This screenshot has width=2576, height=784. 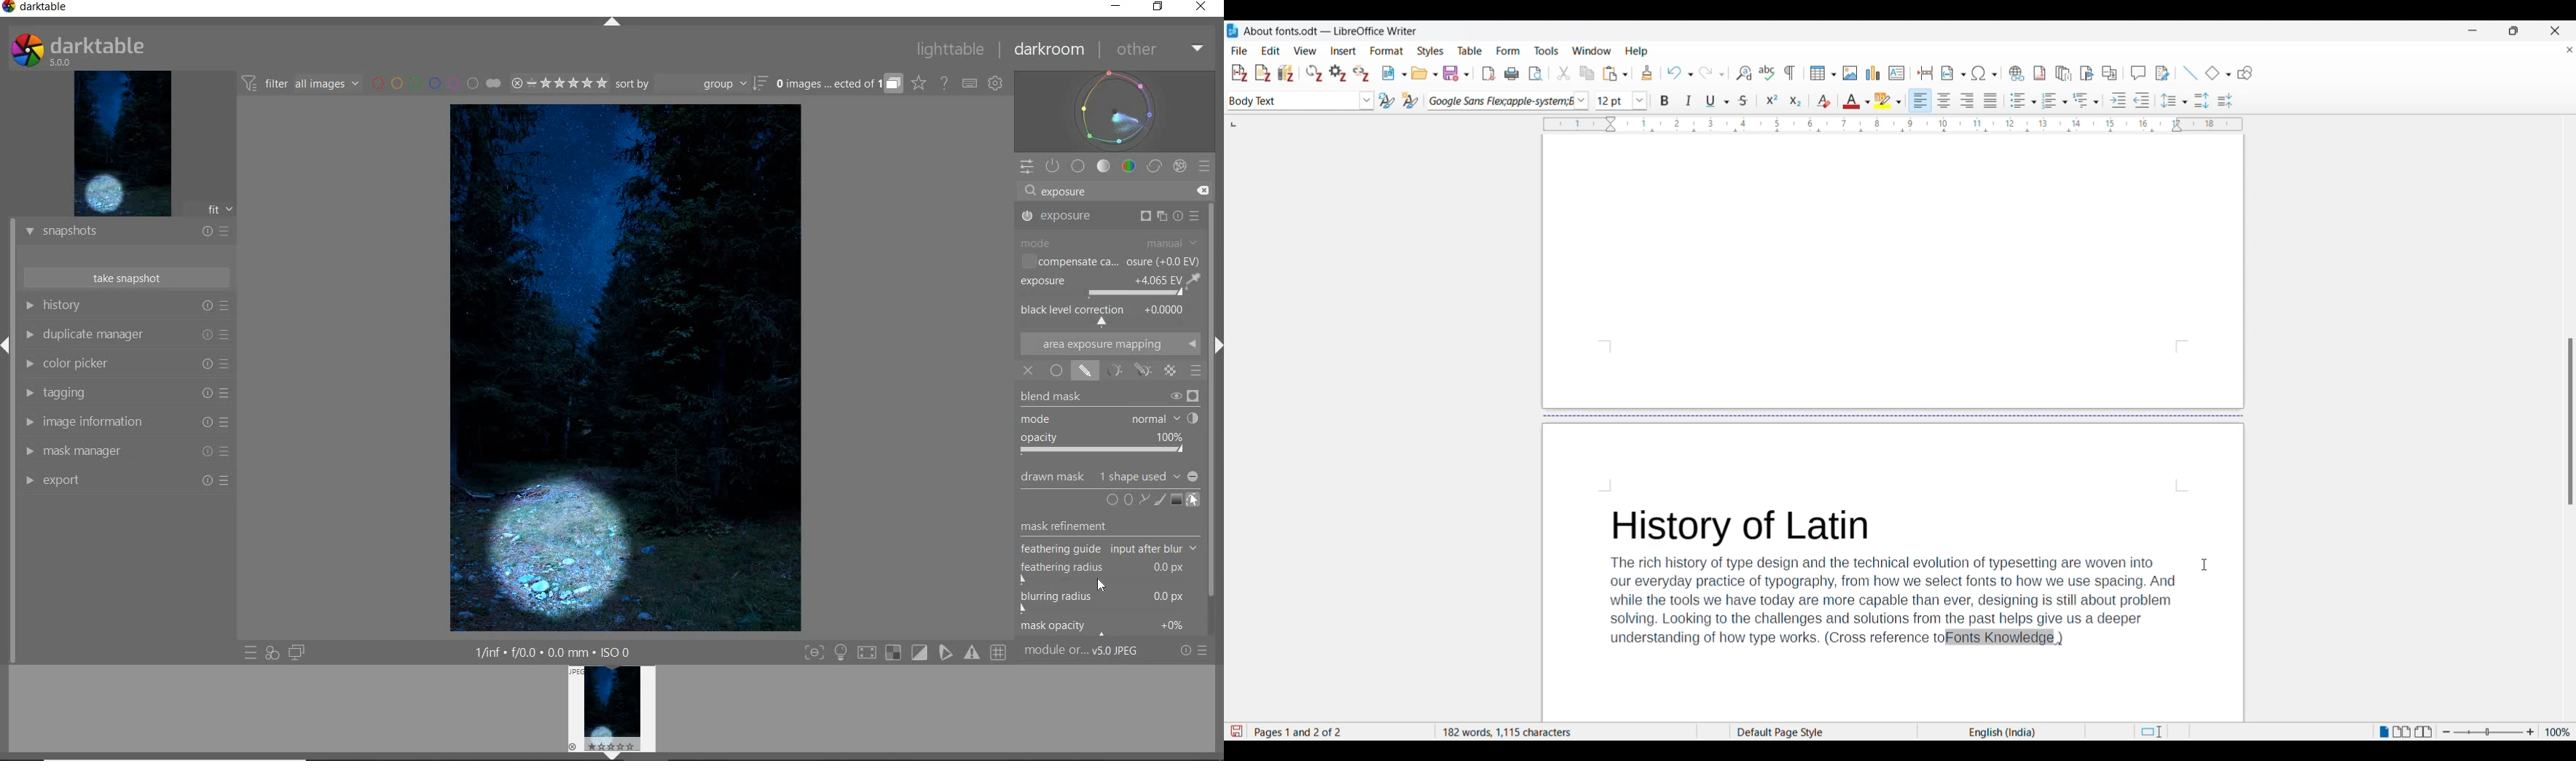 What do you see at coordinates (1887, 101) in the screenshot?
I see `Highlight color options` at bounding box center [1887, 101].